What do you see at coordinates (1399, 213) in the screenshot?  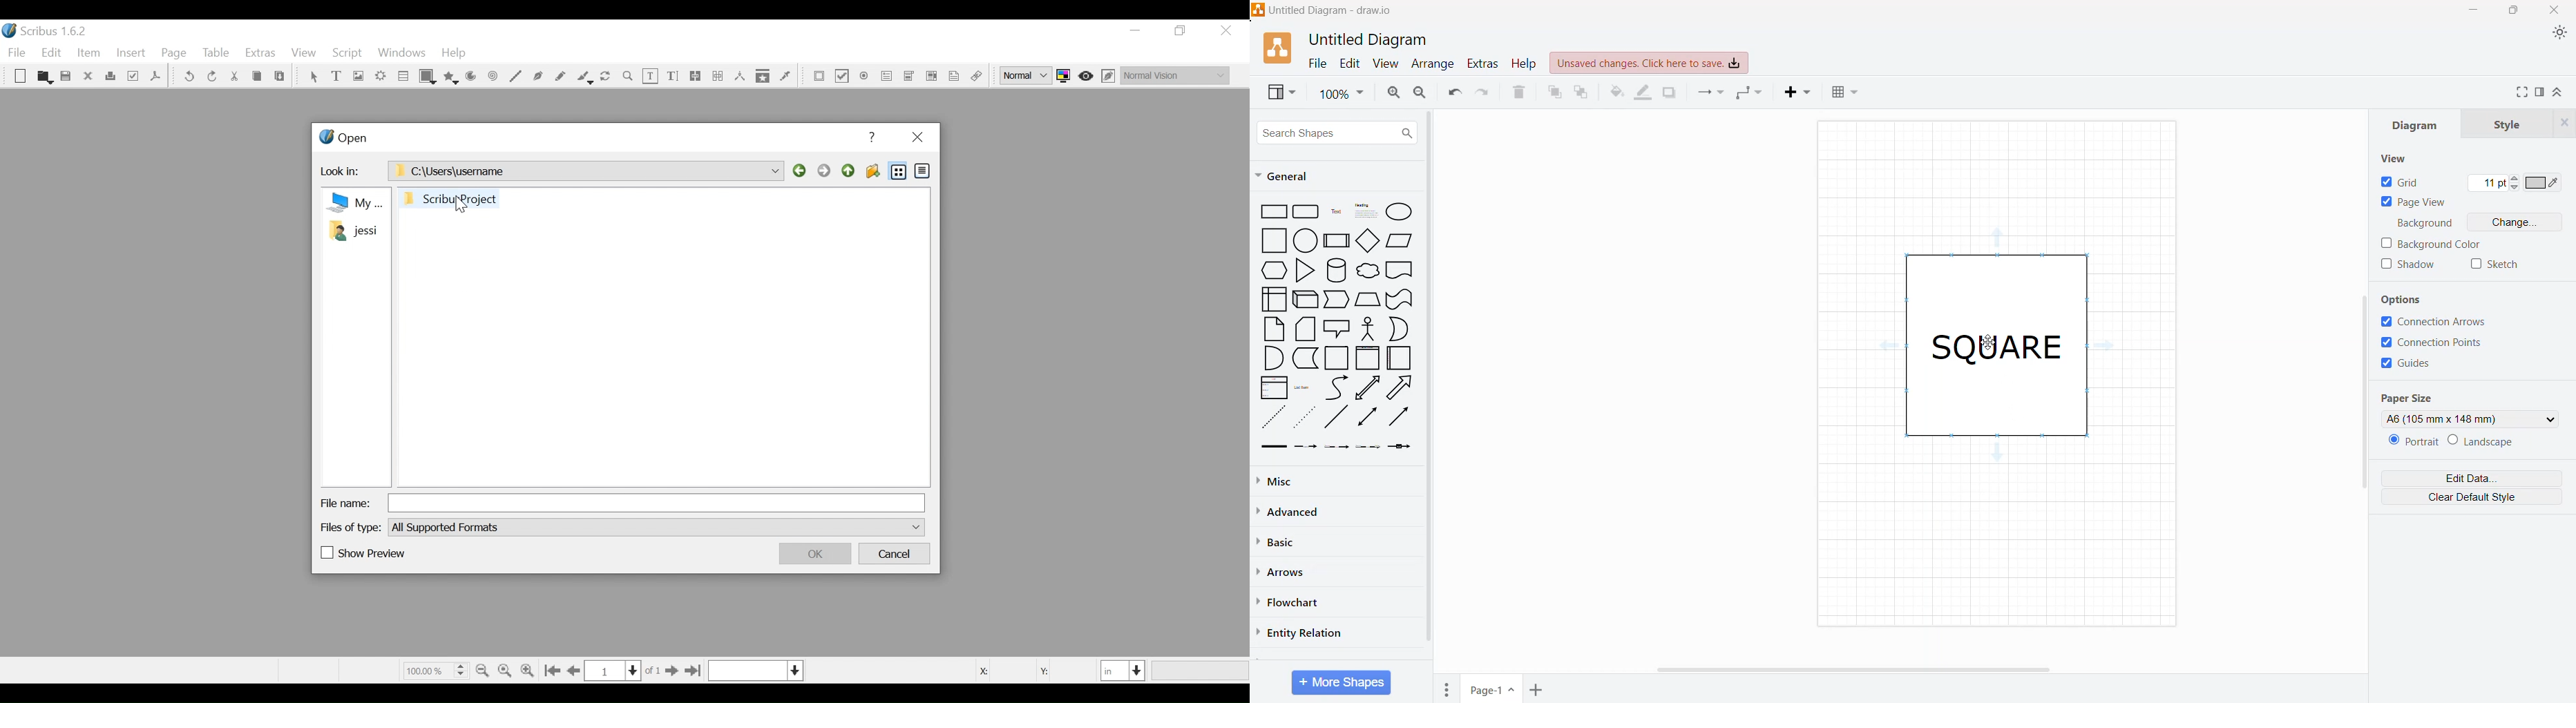 I see `Ellipse` at bounding box center [1399, 213].